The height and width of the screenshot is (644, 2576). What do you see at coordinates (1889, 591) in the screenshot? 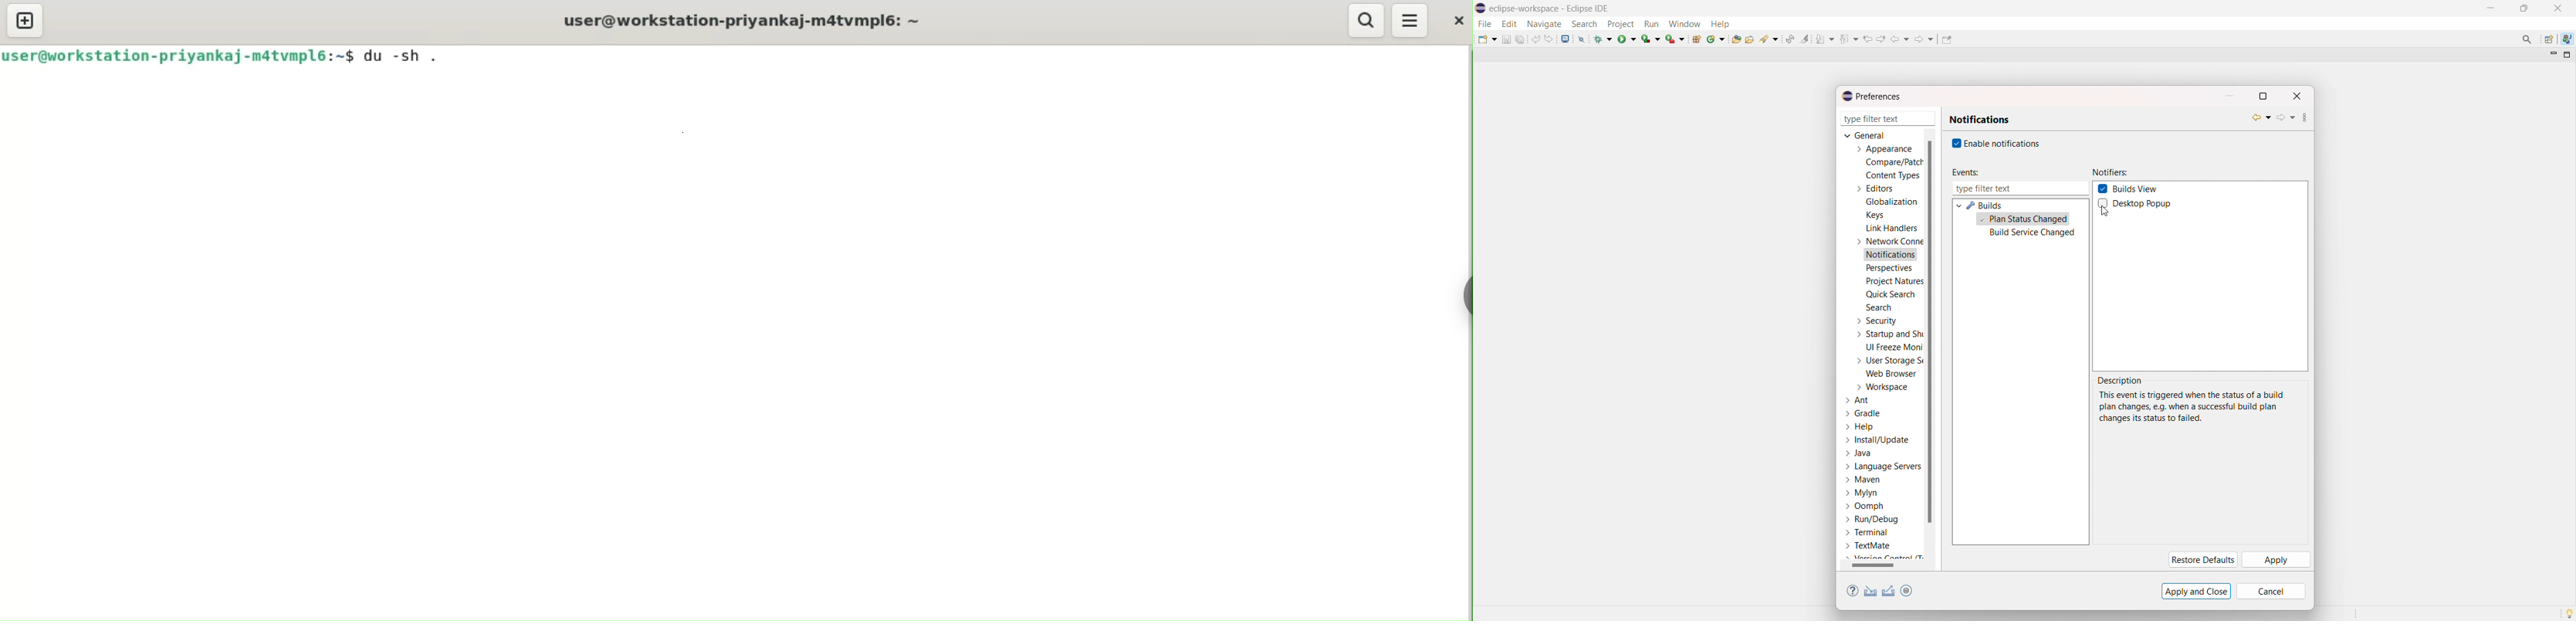
I see `export` at bounding box center [1889, 591].